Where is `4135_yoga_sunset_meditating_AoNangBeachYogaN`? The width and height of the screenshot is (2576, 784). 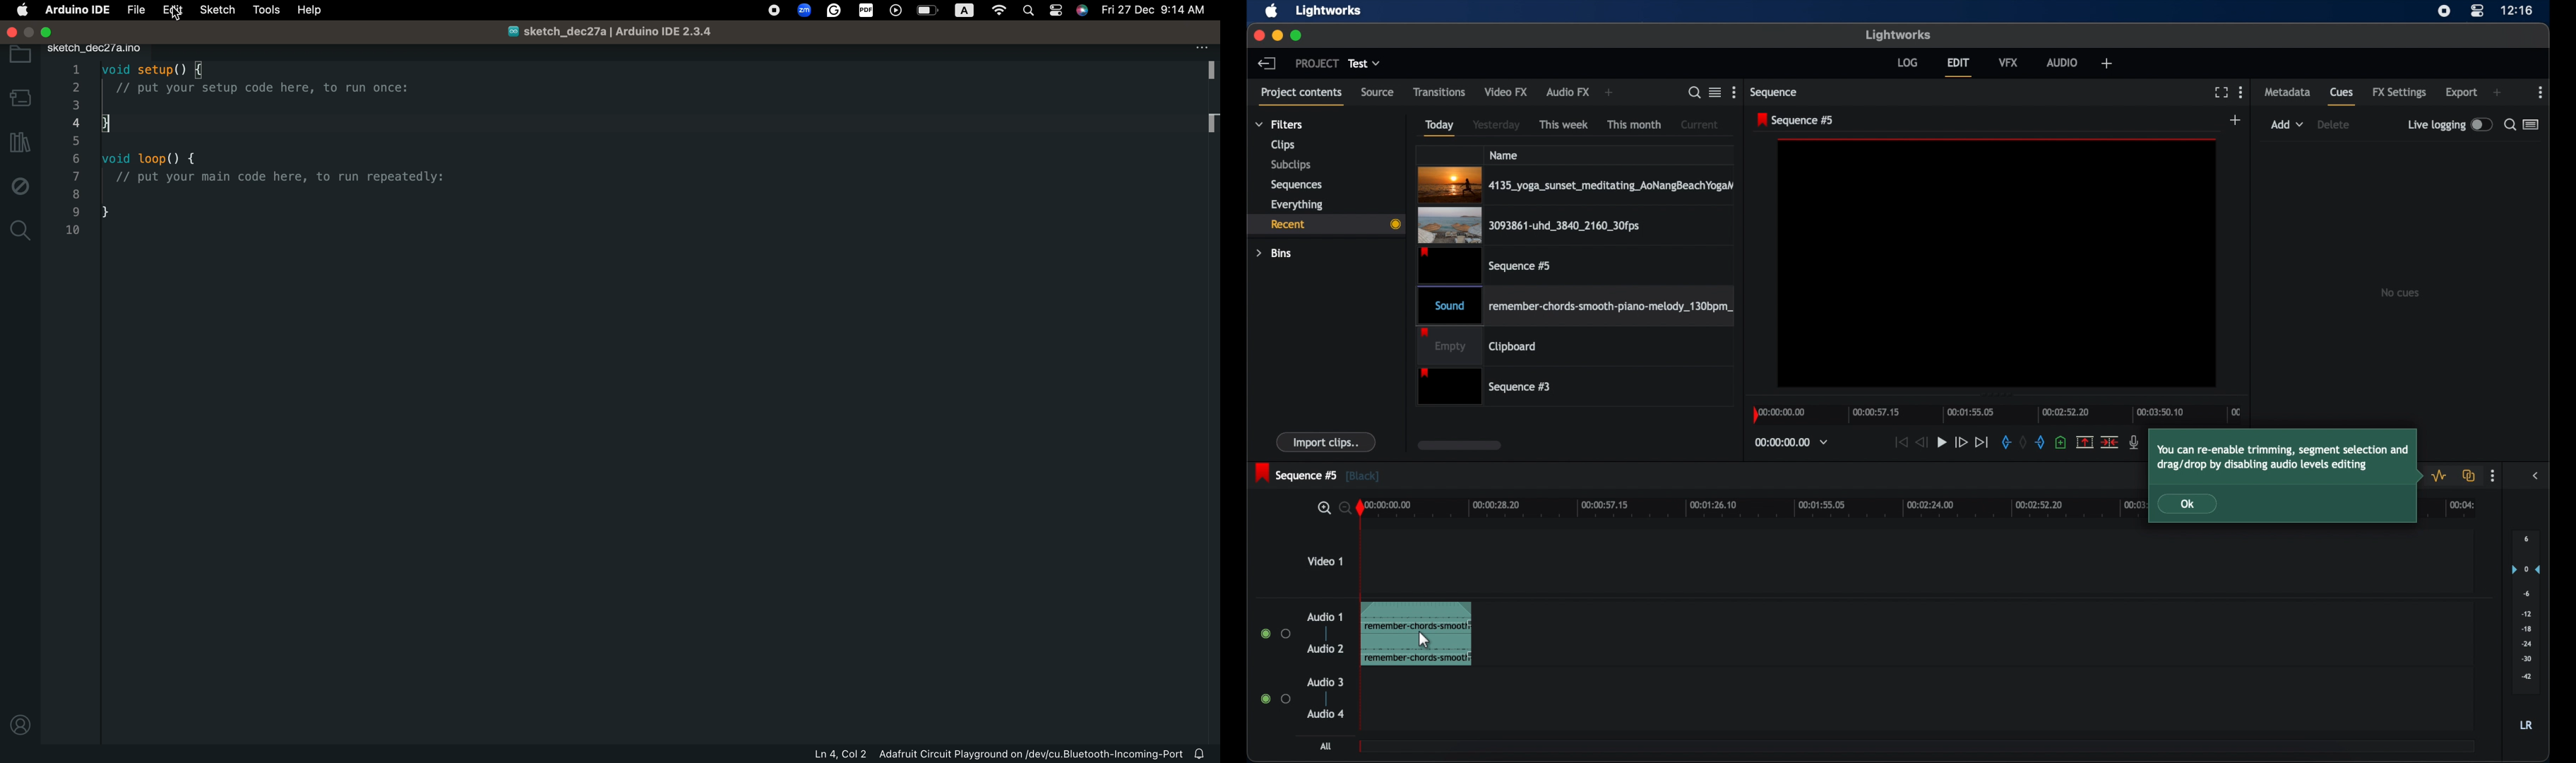
4135_yoga_sunset_meditating_AoNangBeachYogaN is located at coordinates (1577, 184).